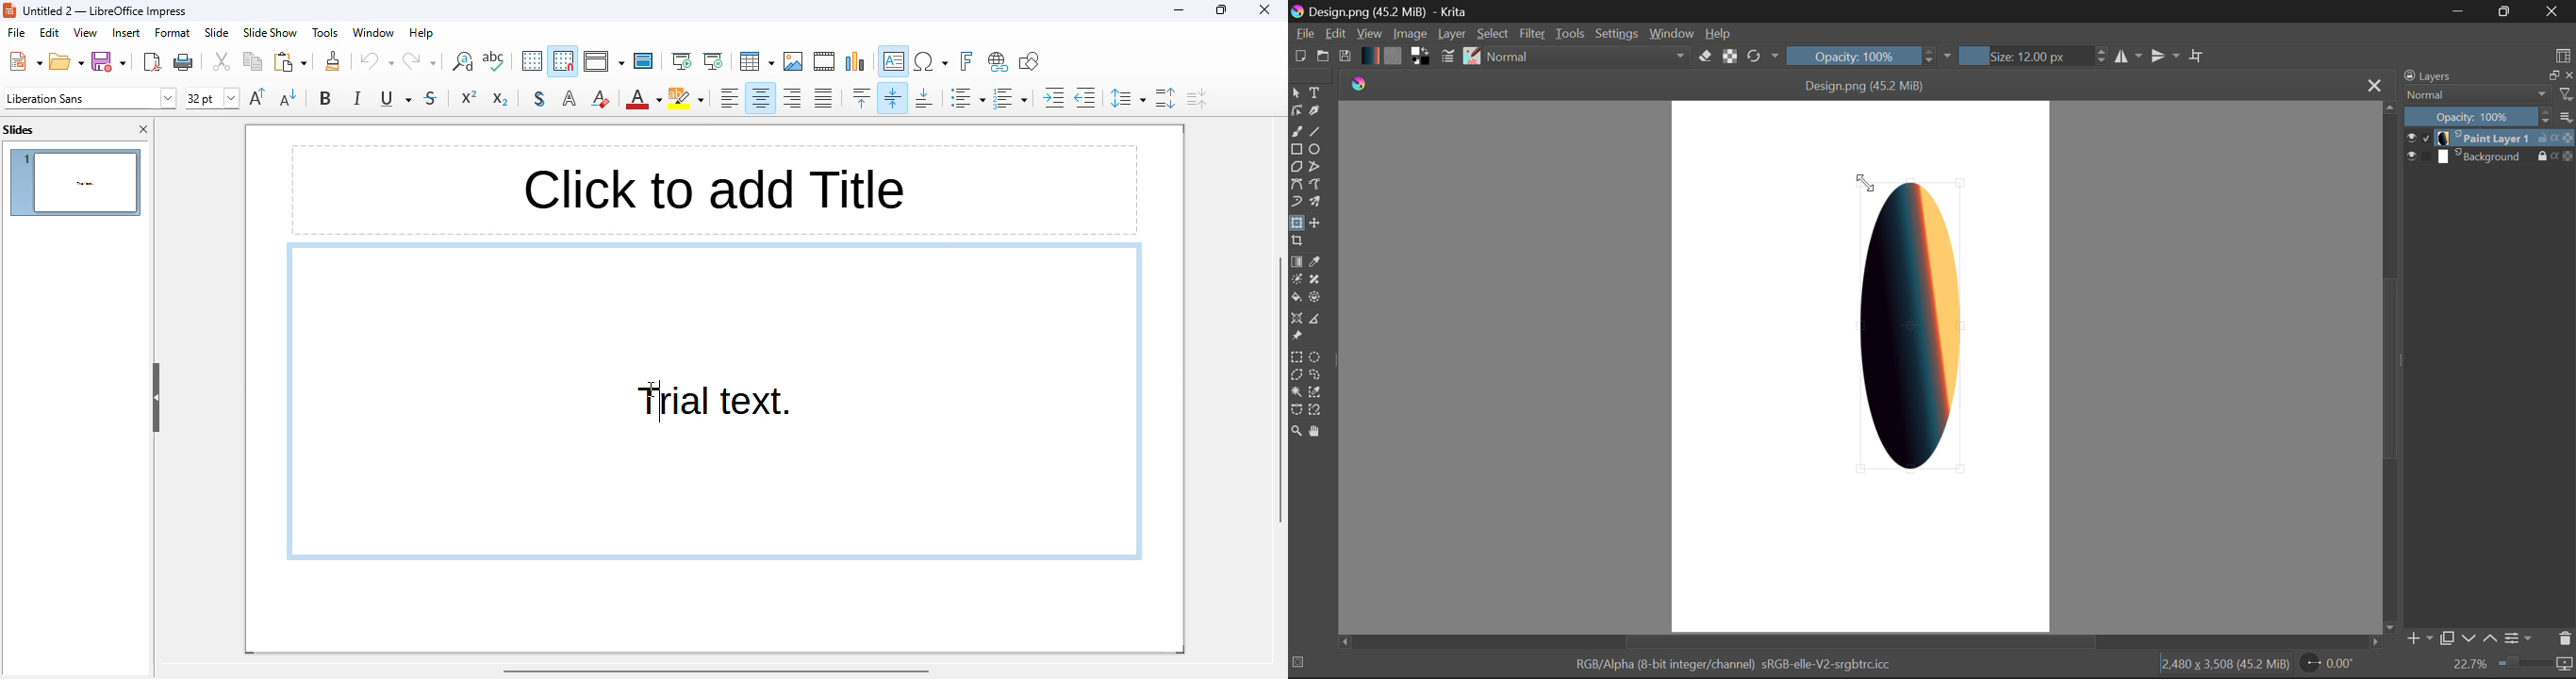 The image size is (2576, 700). What do you see at coordinates (760, 98) in the screenshot?
I see `align center` at bounding box center [760, 98].